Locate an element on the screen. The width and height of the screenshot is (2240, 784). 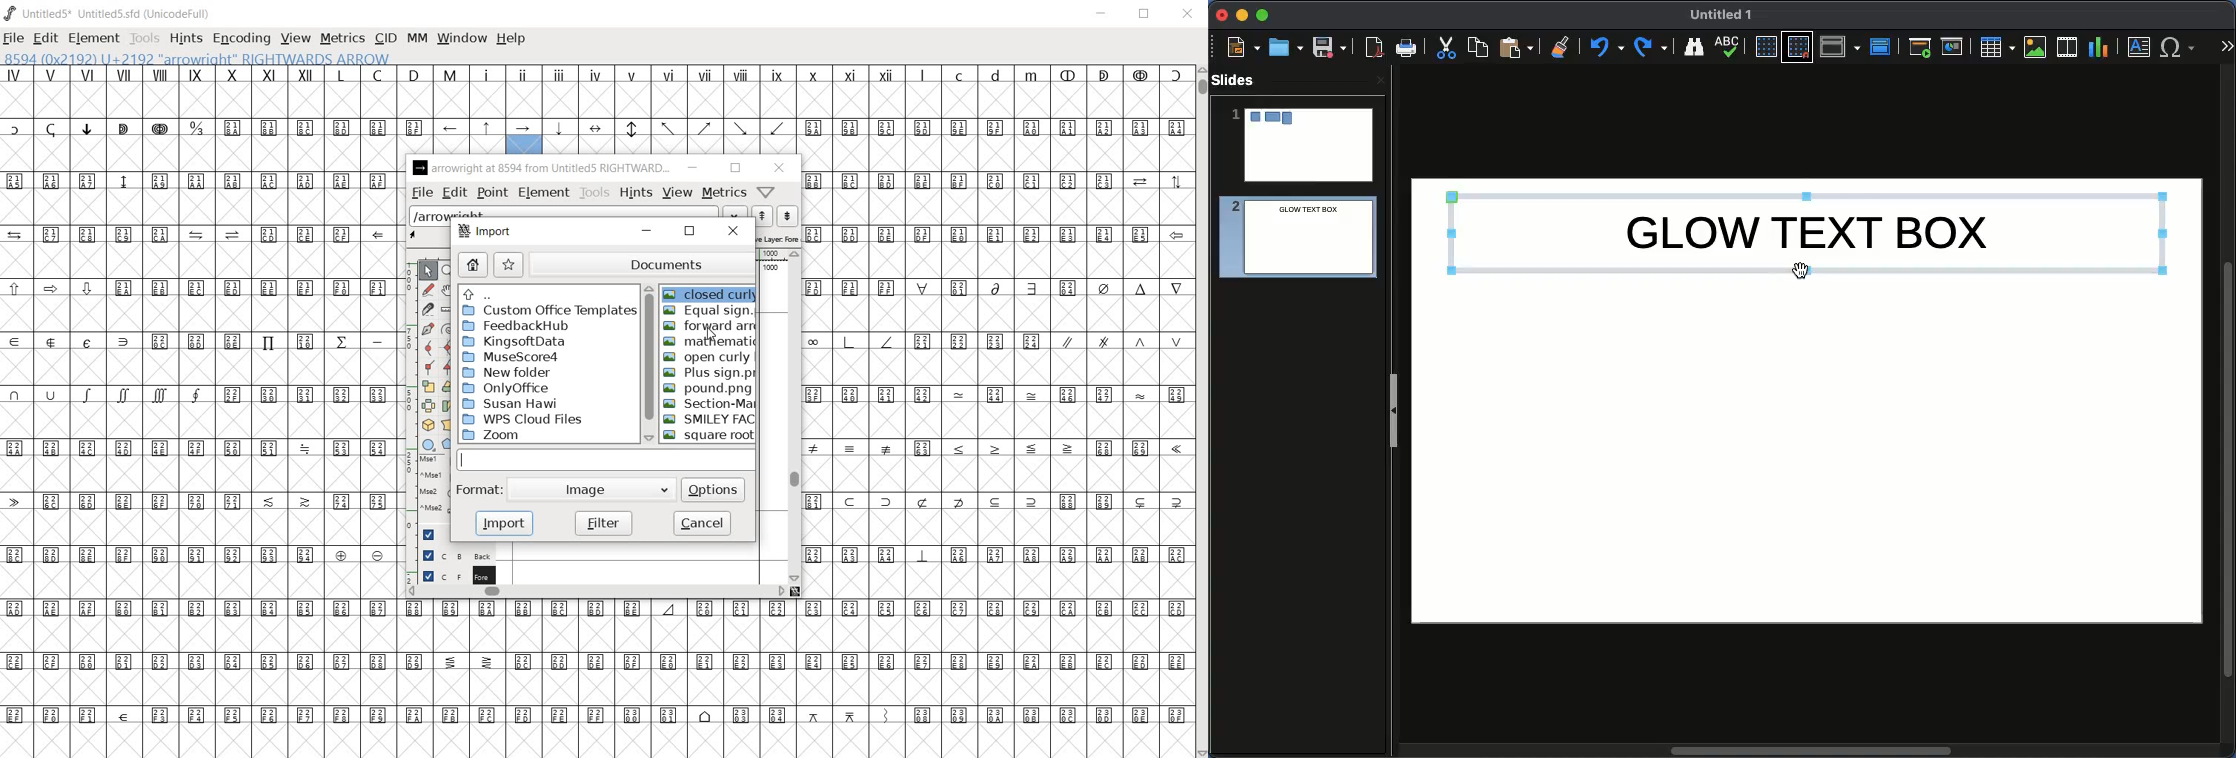
Home is located at coordinates (473, 266).